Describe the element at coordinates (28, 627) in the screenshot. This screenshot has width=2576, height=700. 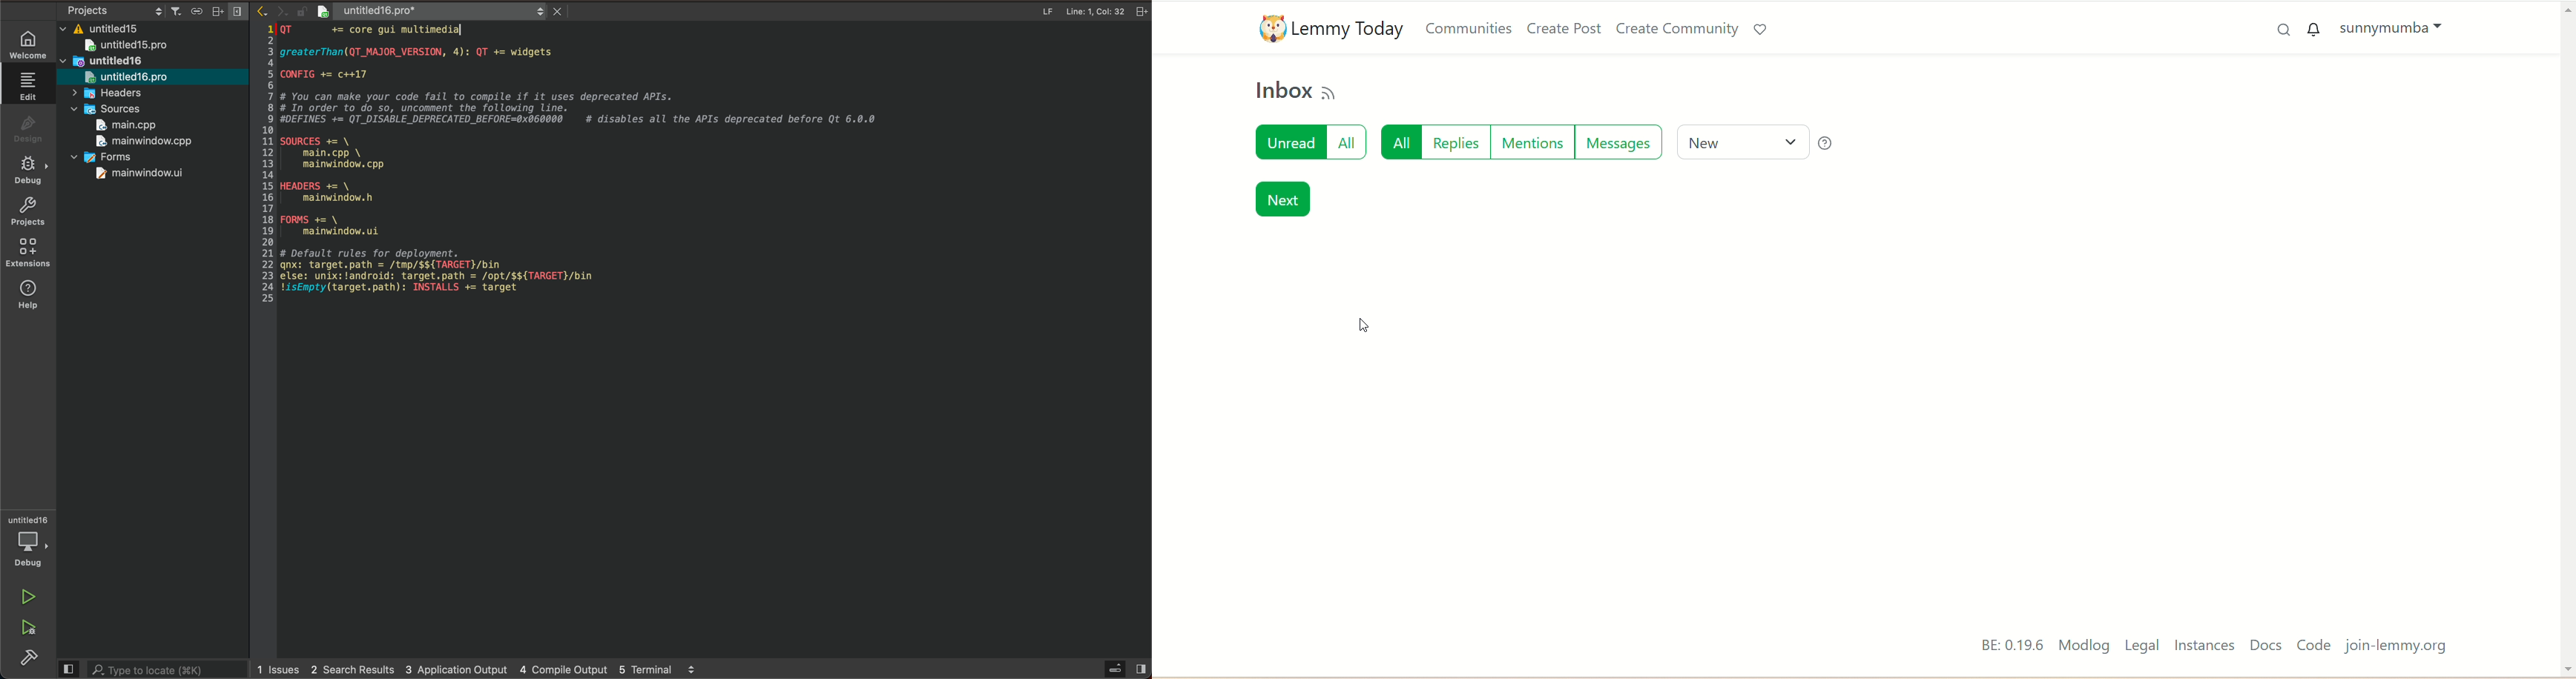
I see `run and build` at that location.